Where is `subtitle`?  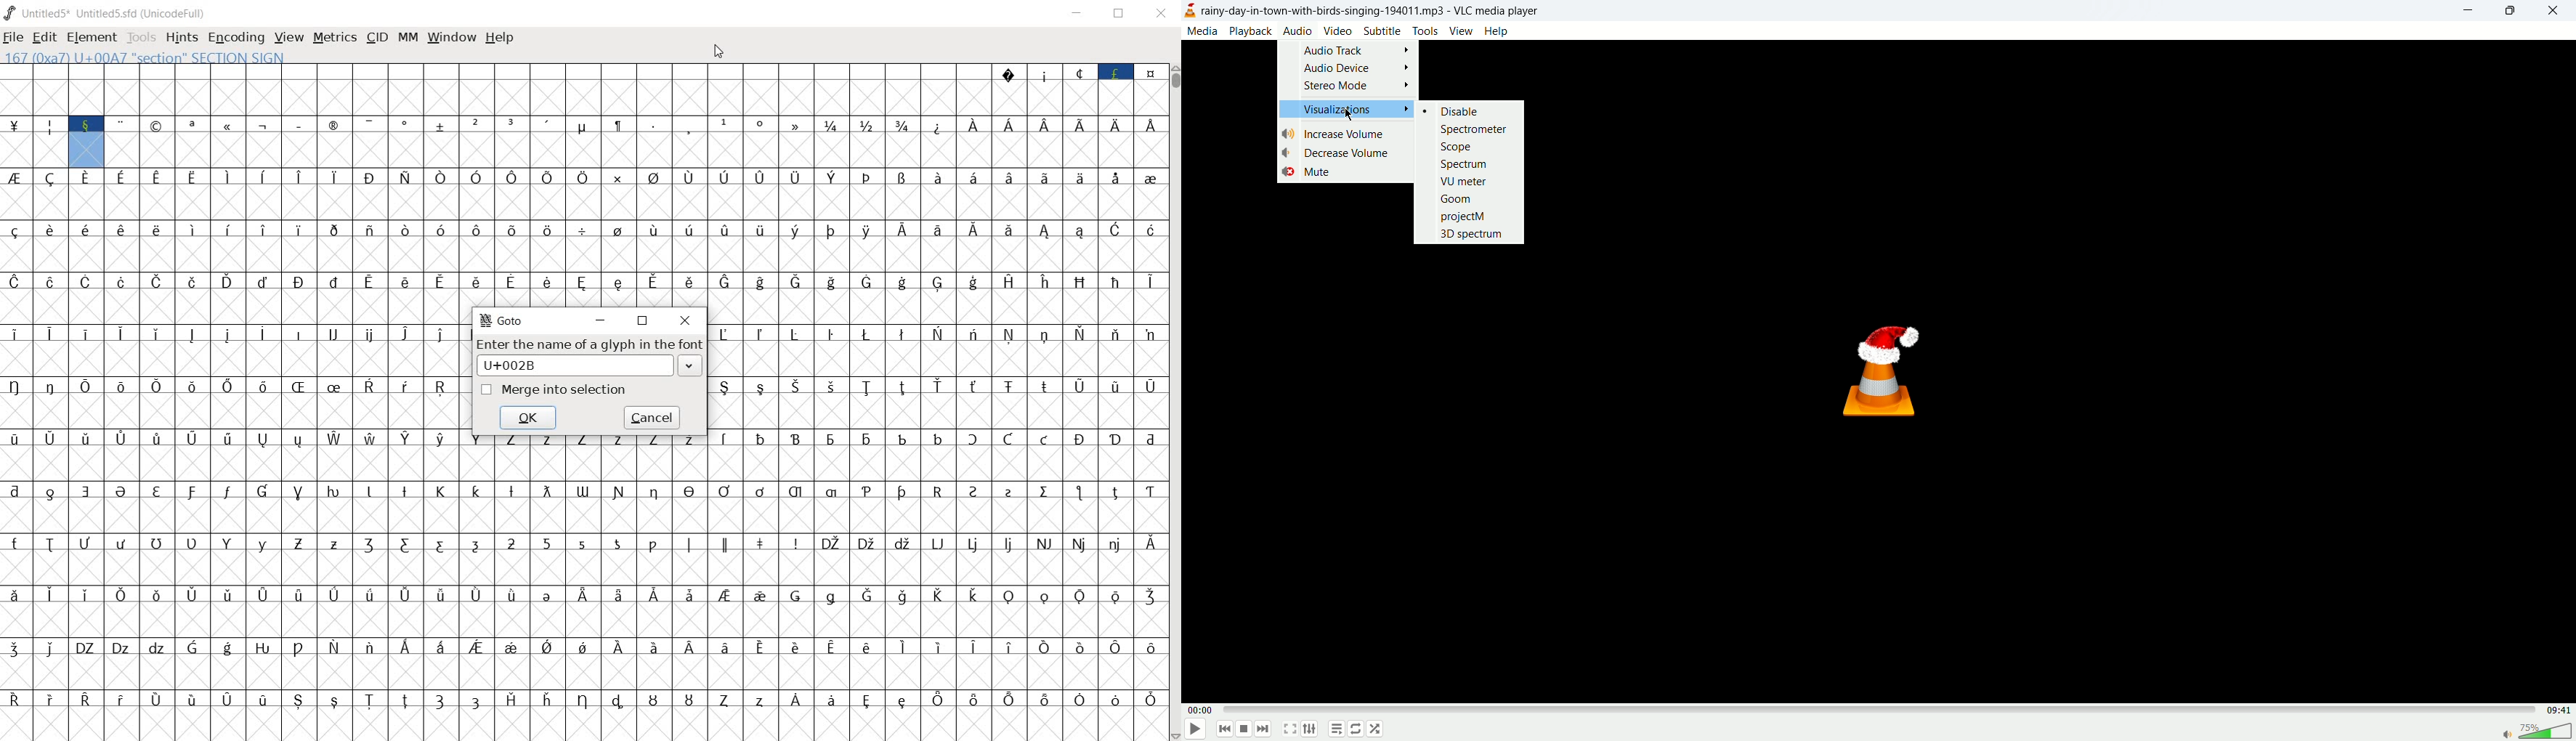
subtitle is located at coordinates (1382, 32).